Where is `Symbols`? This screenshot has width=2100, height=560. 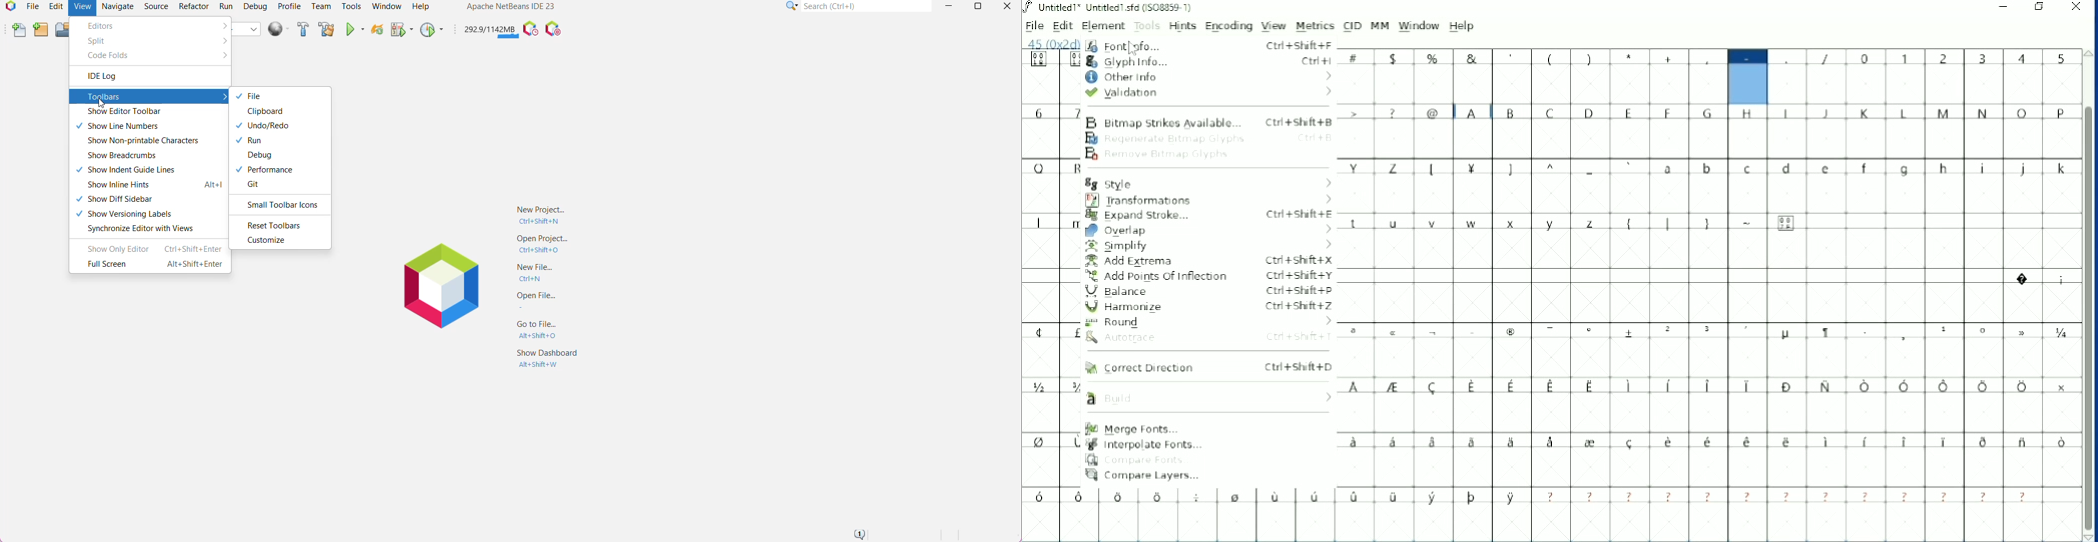
Symbols is located at coordinates (1393, 113).